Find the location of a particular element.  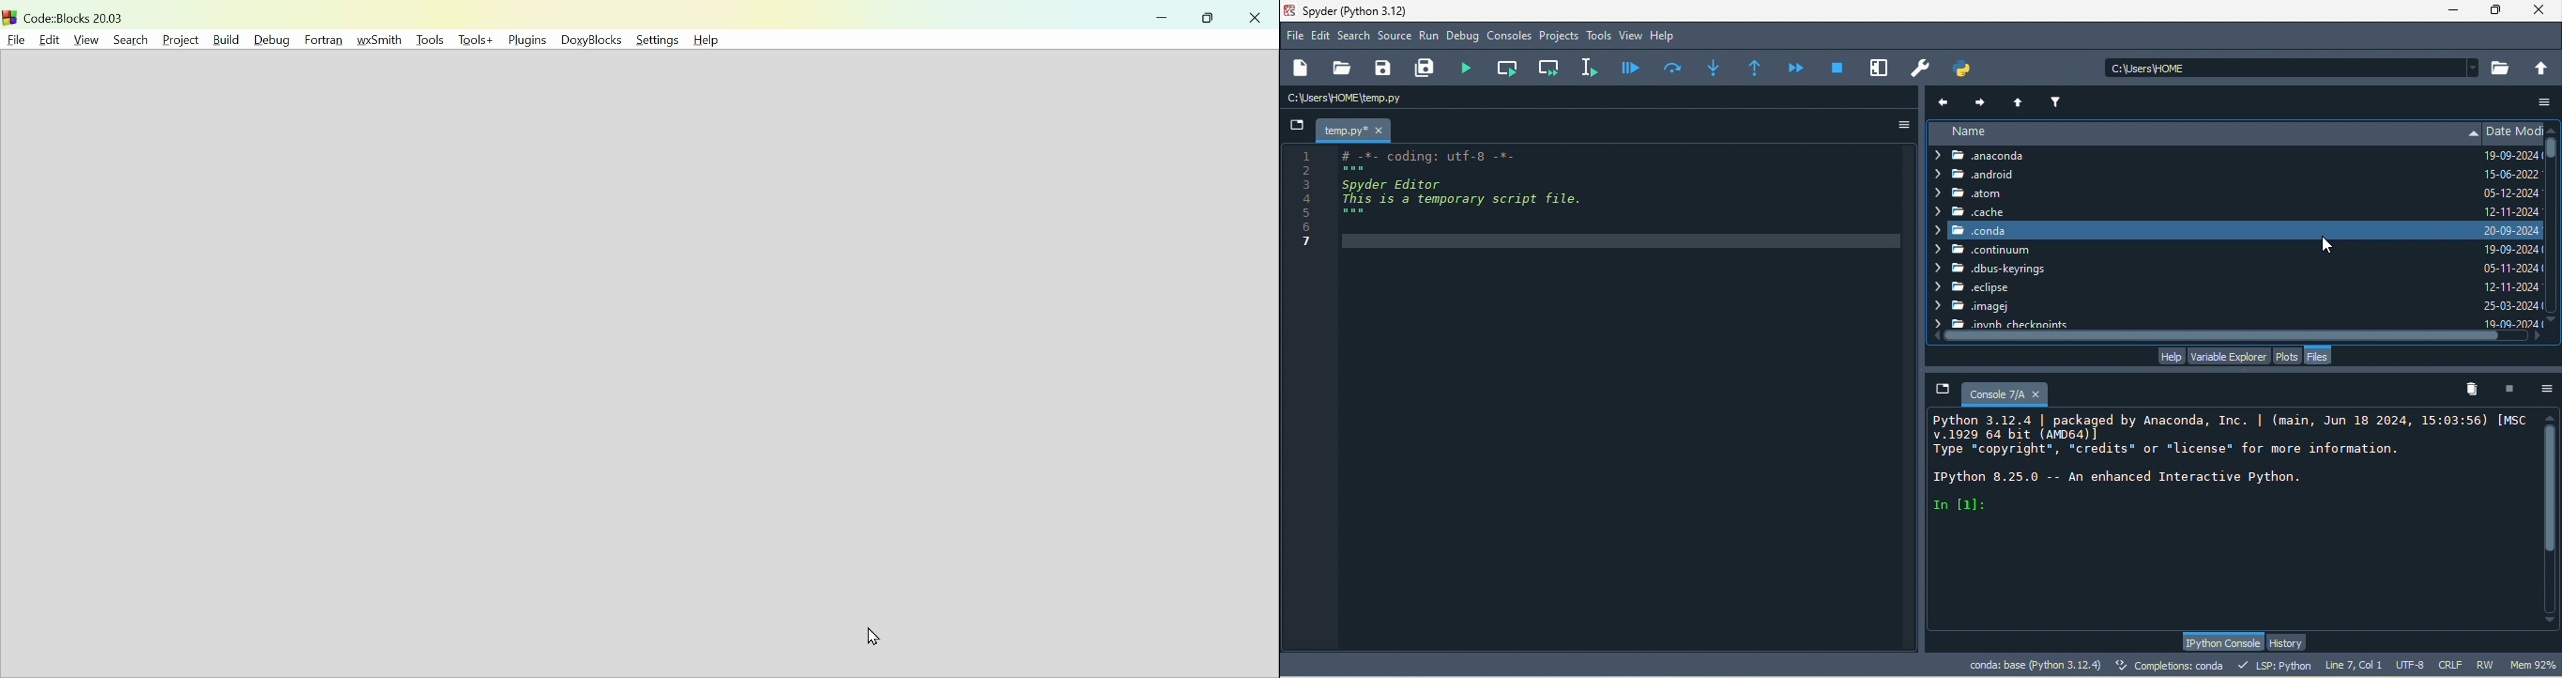

Project is located at coordinates (179, 39).